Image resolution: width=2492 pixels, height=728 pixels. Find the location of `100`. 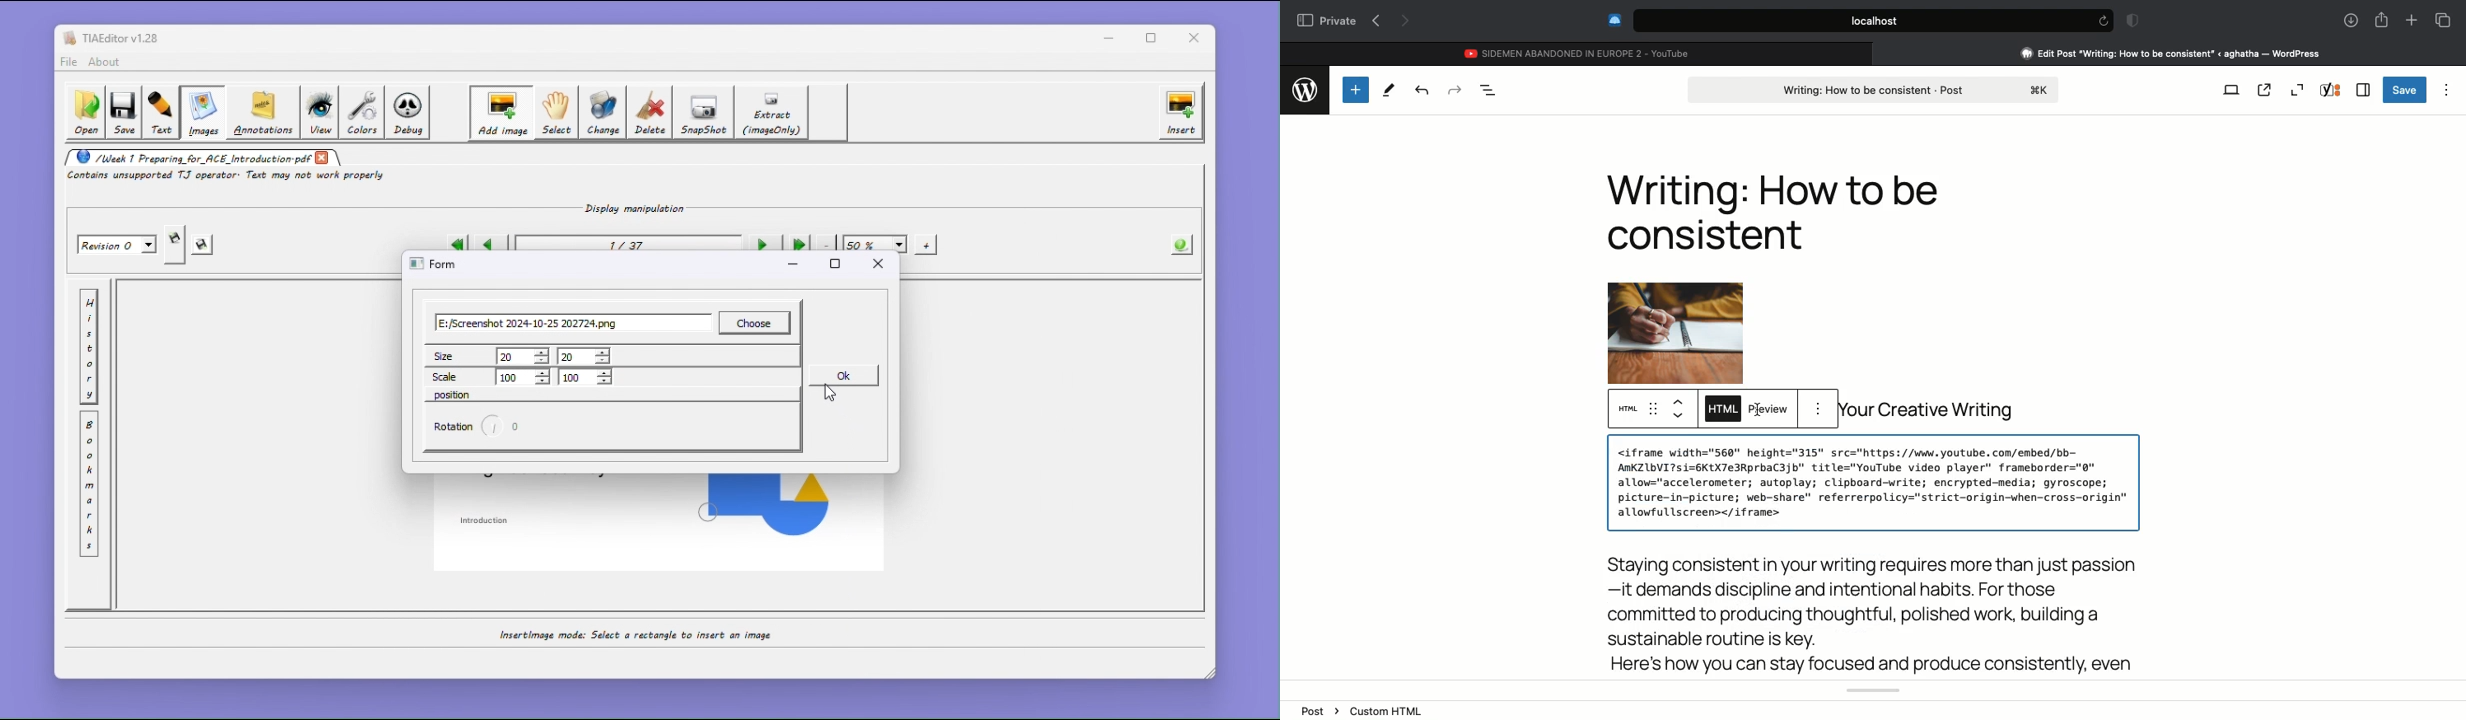

100 is located at coordinates (585, 377).